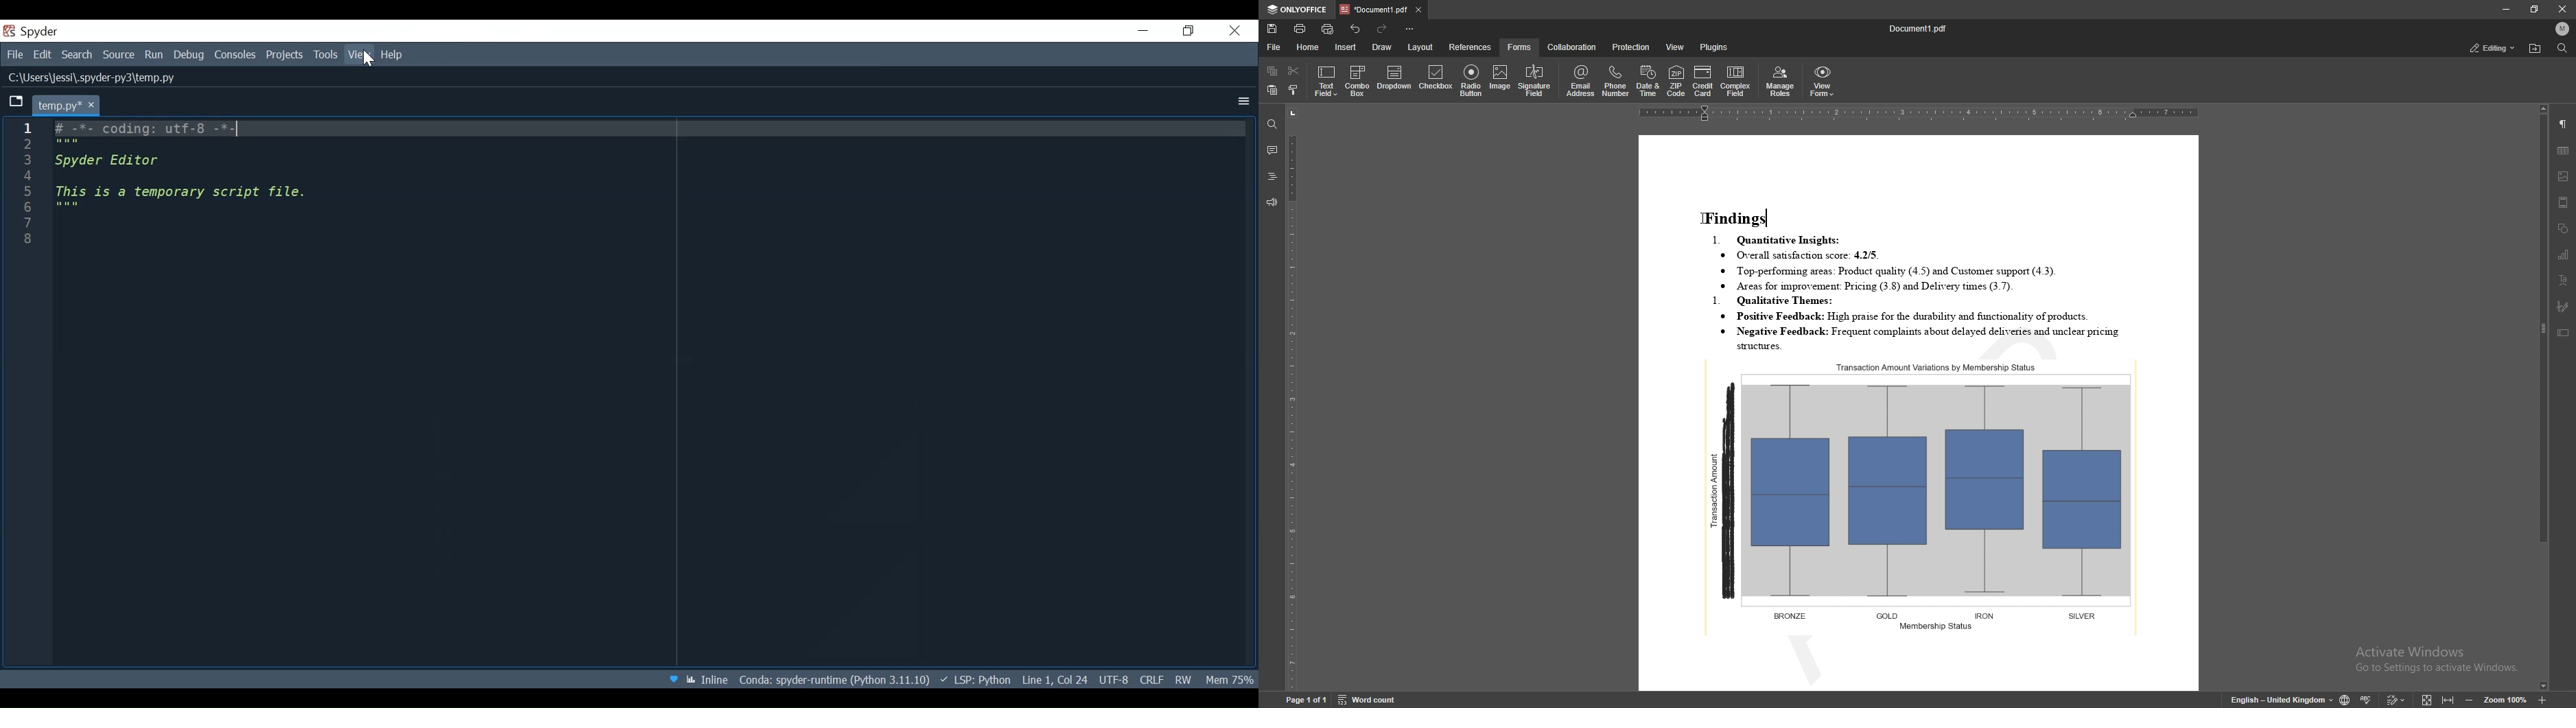 Image resolution: width=2576 pixels, height=728 pixels. What do you see at coordinates (1704, 218) in the screenshot?
I see `cursor` at bounding box center [1704, 218].